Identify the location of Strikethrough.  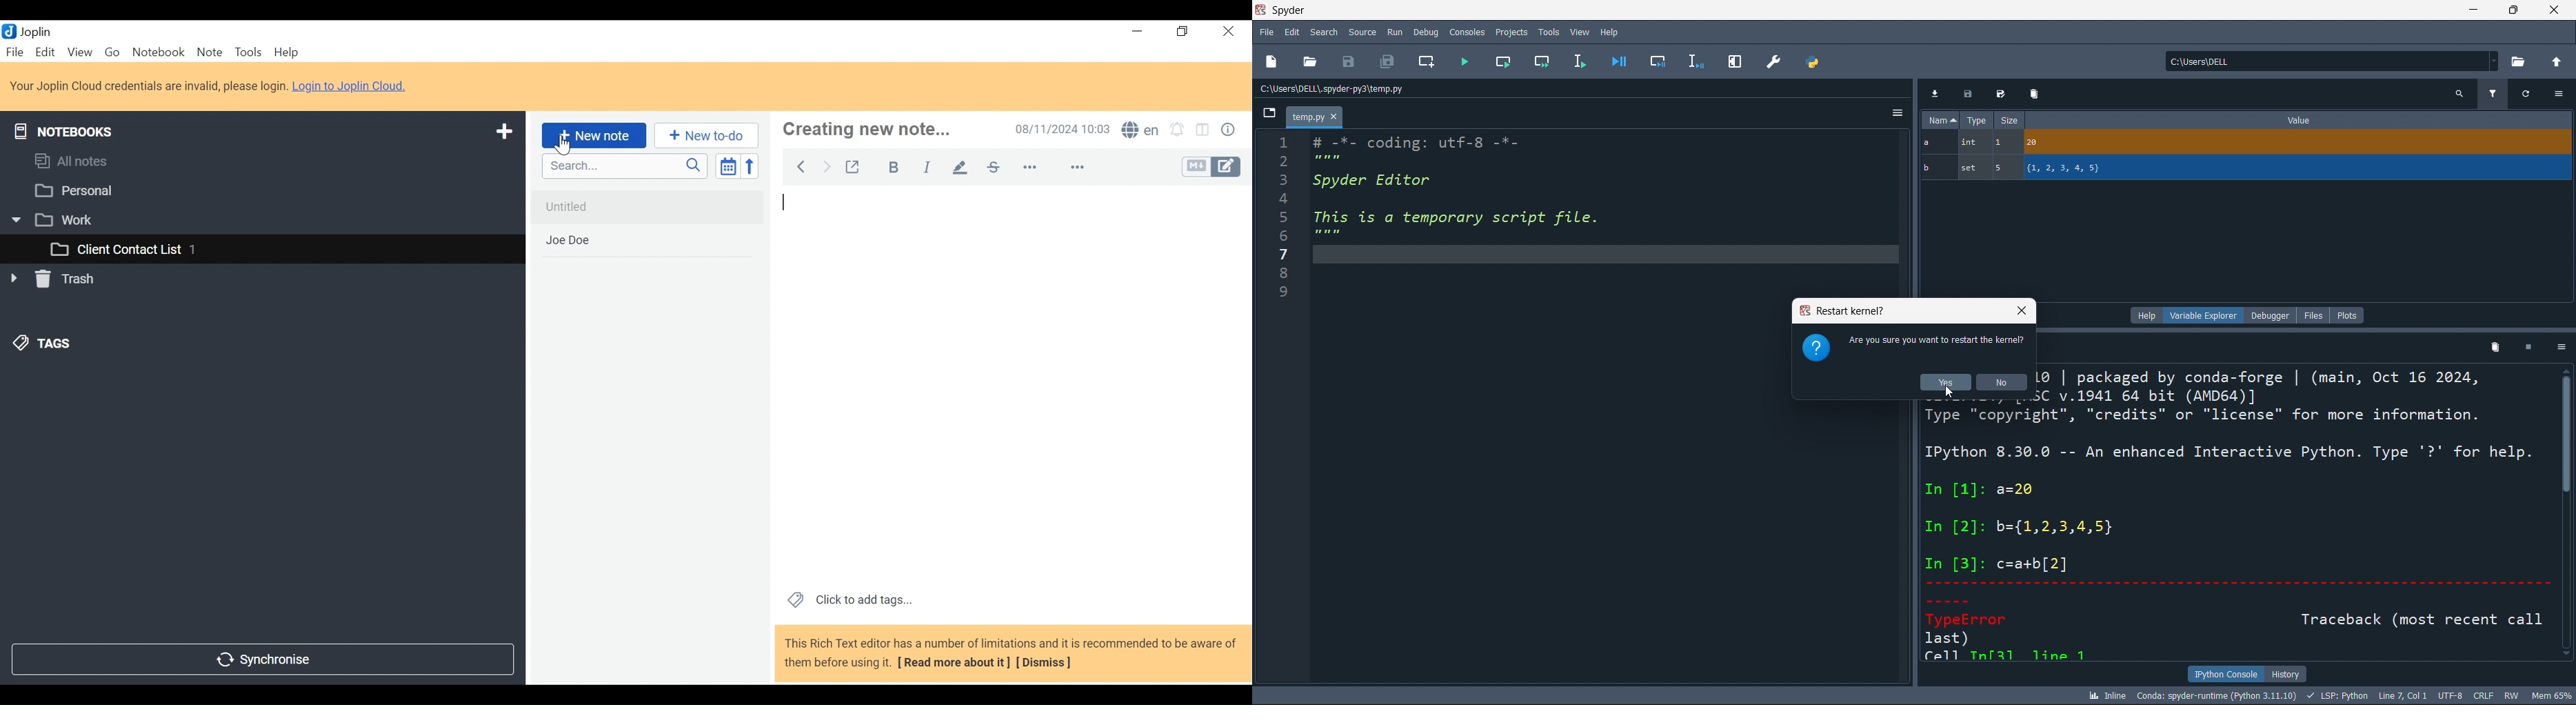
(994, 167).